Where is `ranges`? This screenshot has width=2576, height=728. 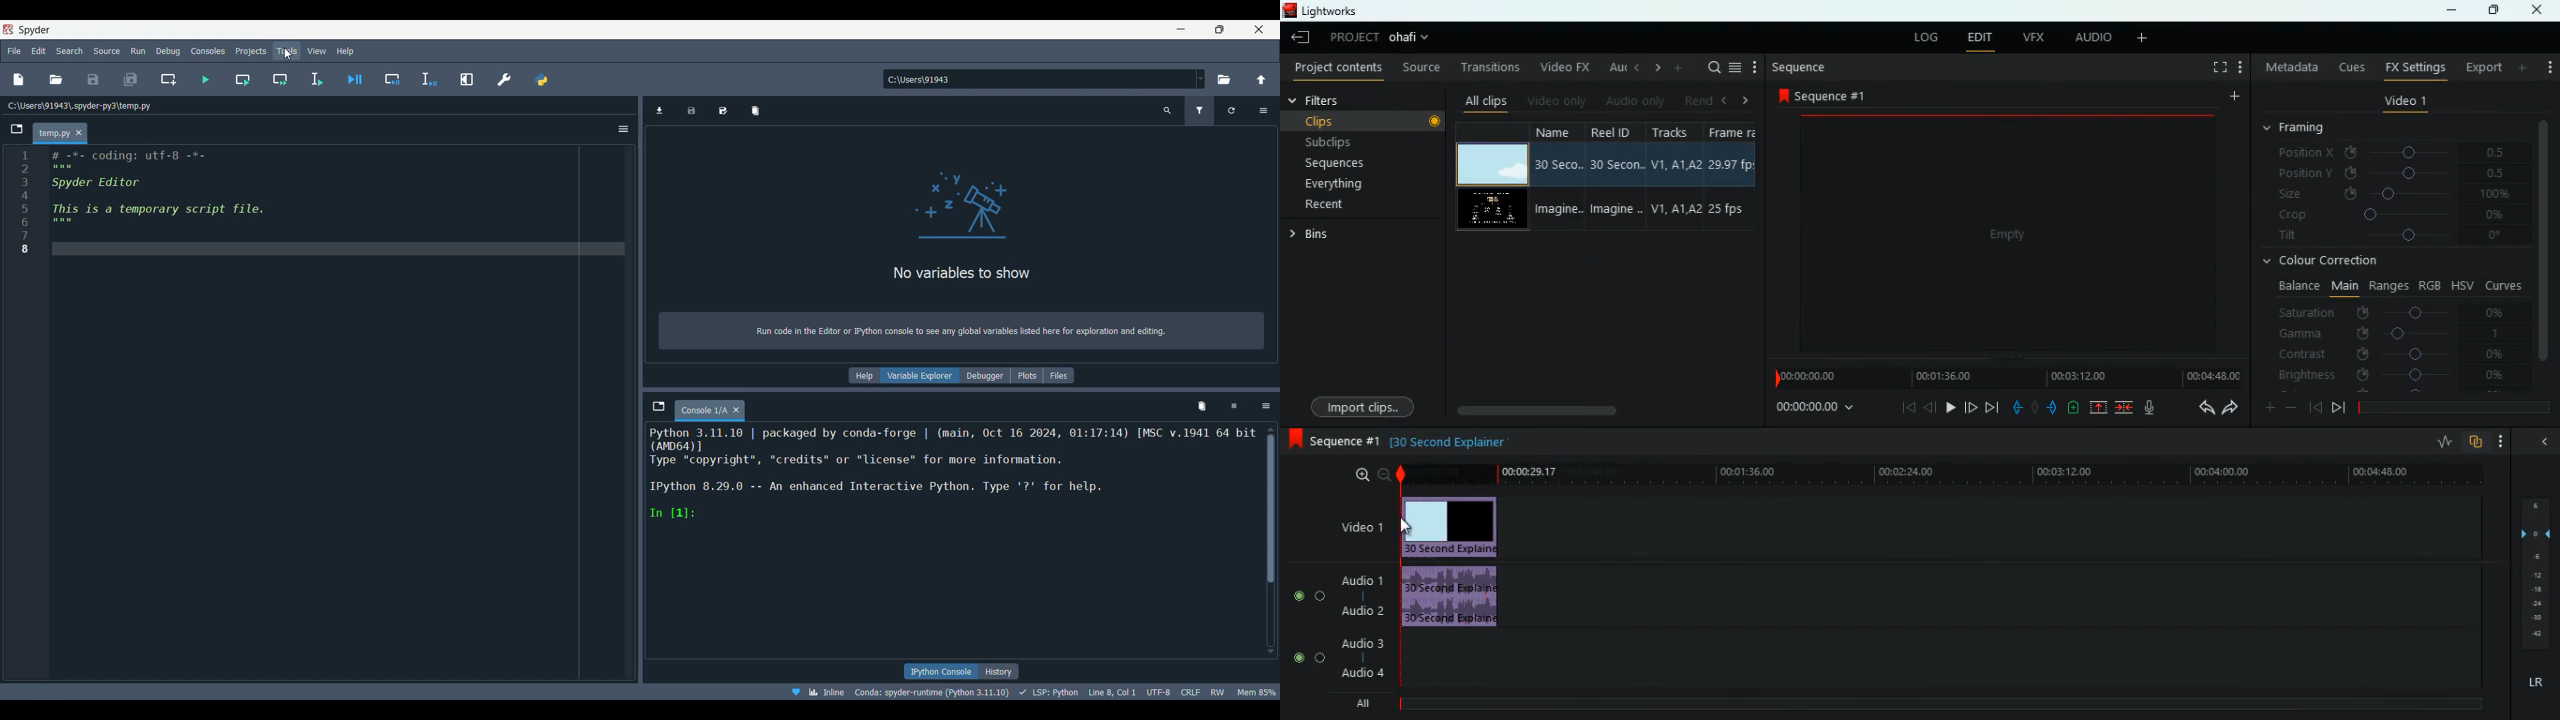 ranges is located at coordinates (2389, 287).